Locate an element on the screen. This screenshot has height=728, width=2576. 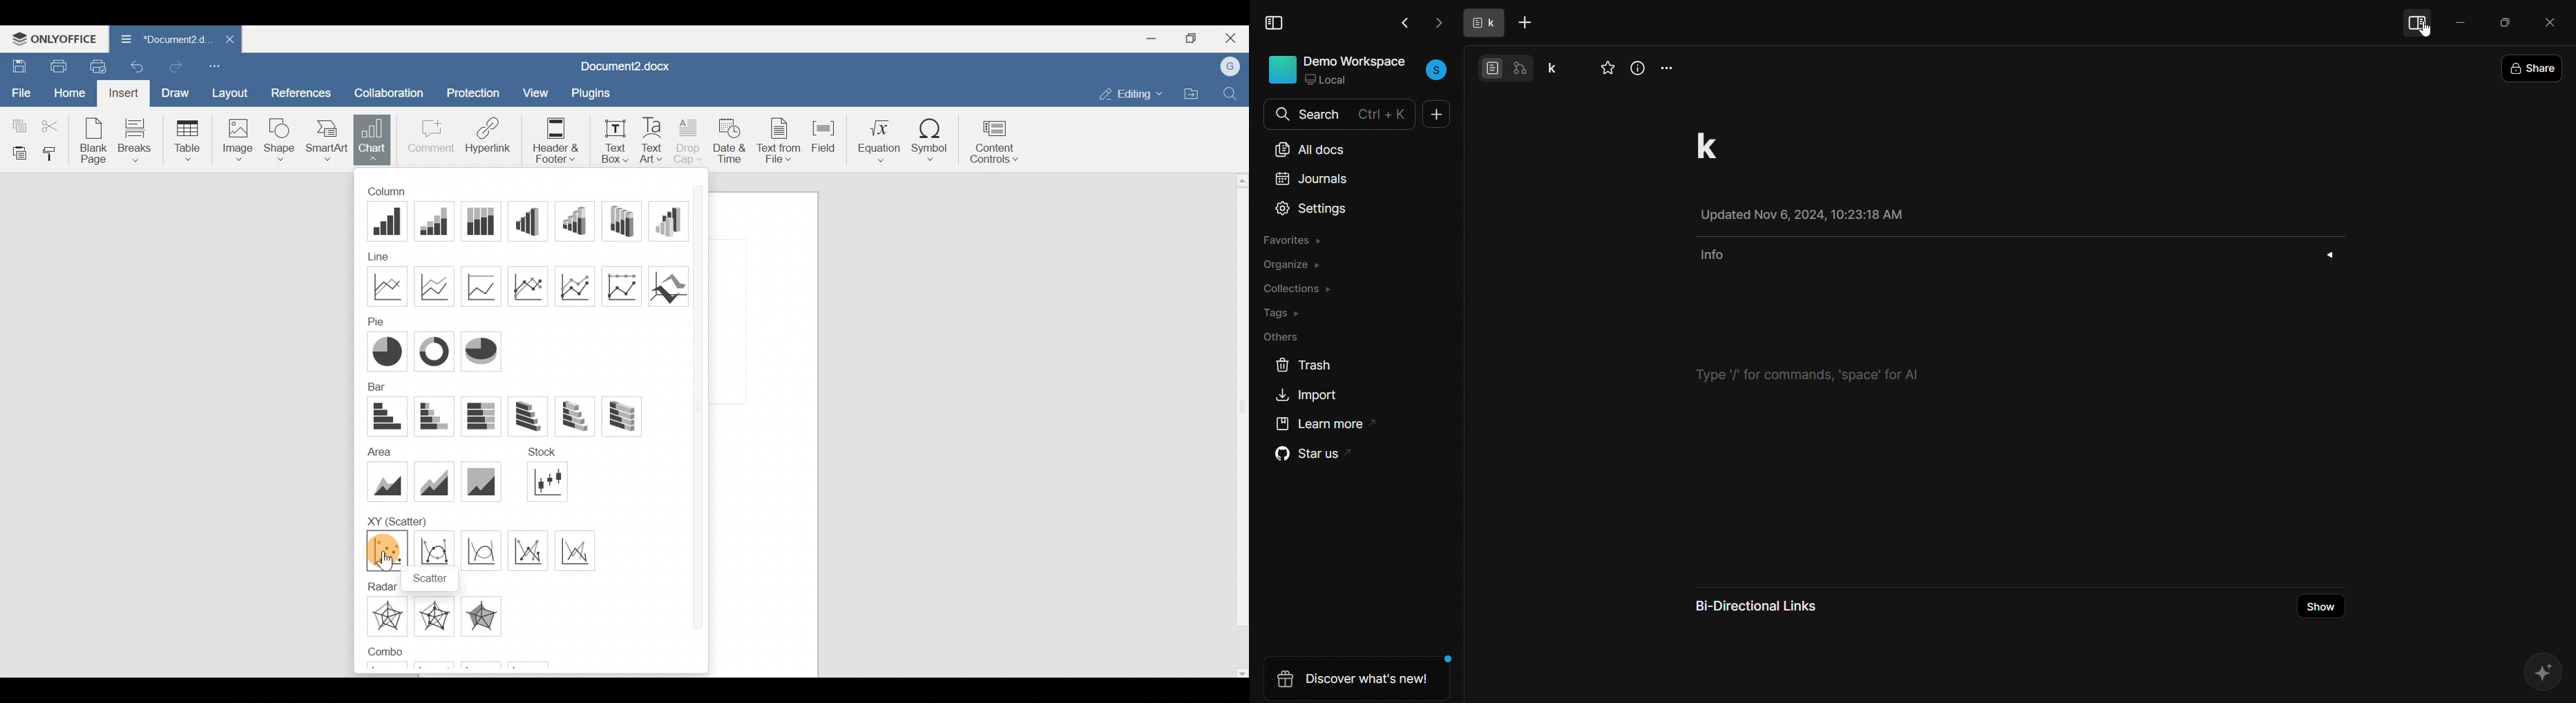
3-D pie is located at coordinates (483, 351).